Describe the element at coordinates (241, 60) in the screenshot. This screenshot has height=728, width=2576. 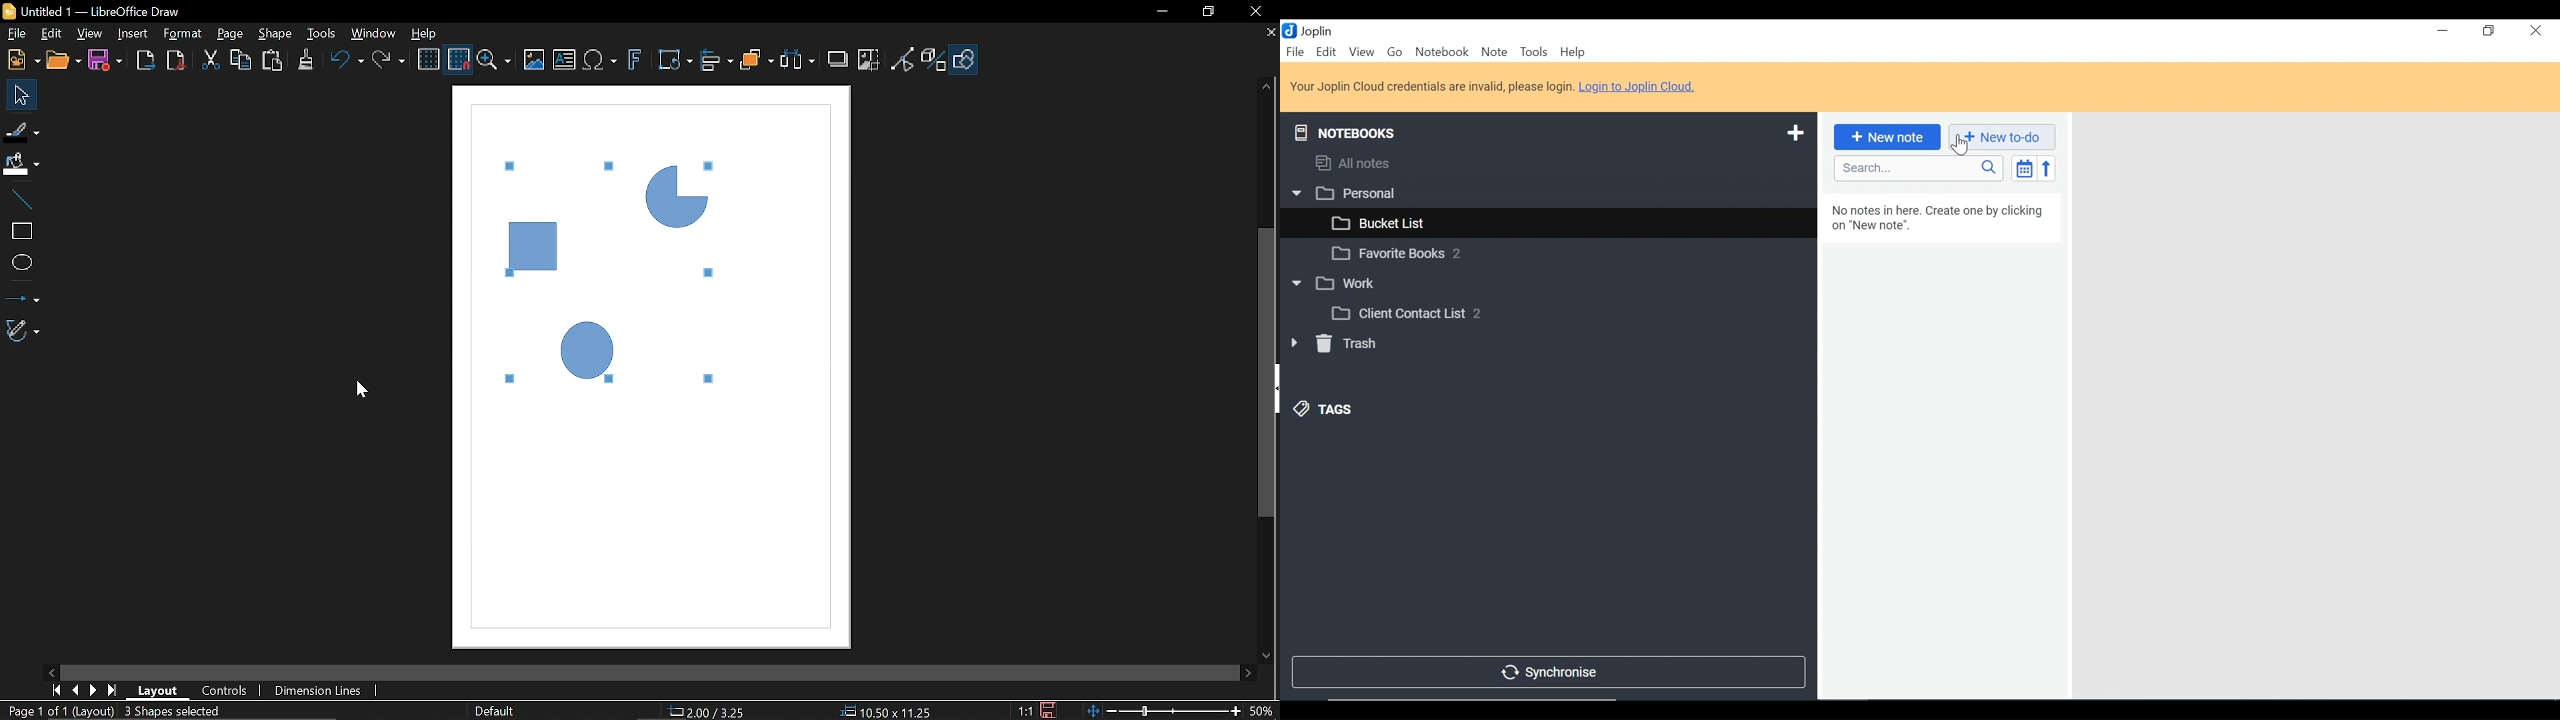
I see `Copy` at that location.